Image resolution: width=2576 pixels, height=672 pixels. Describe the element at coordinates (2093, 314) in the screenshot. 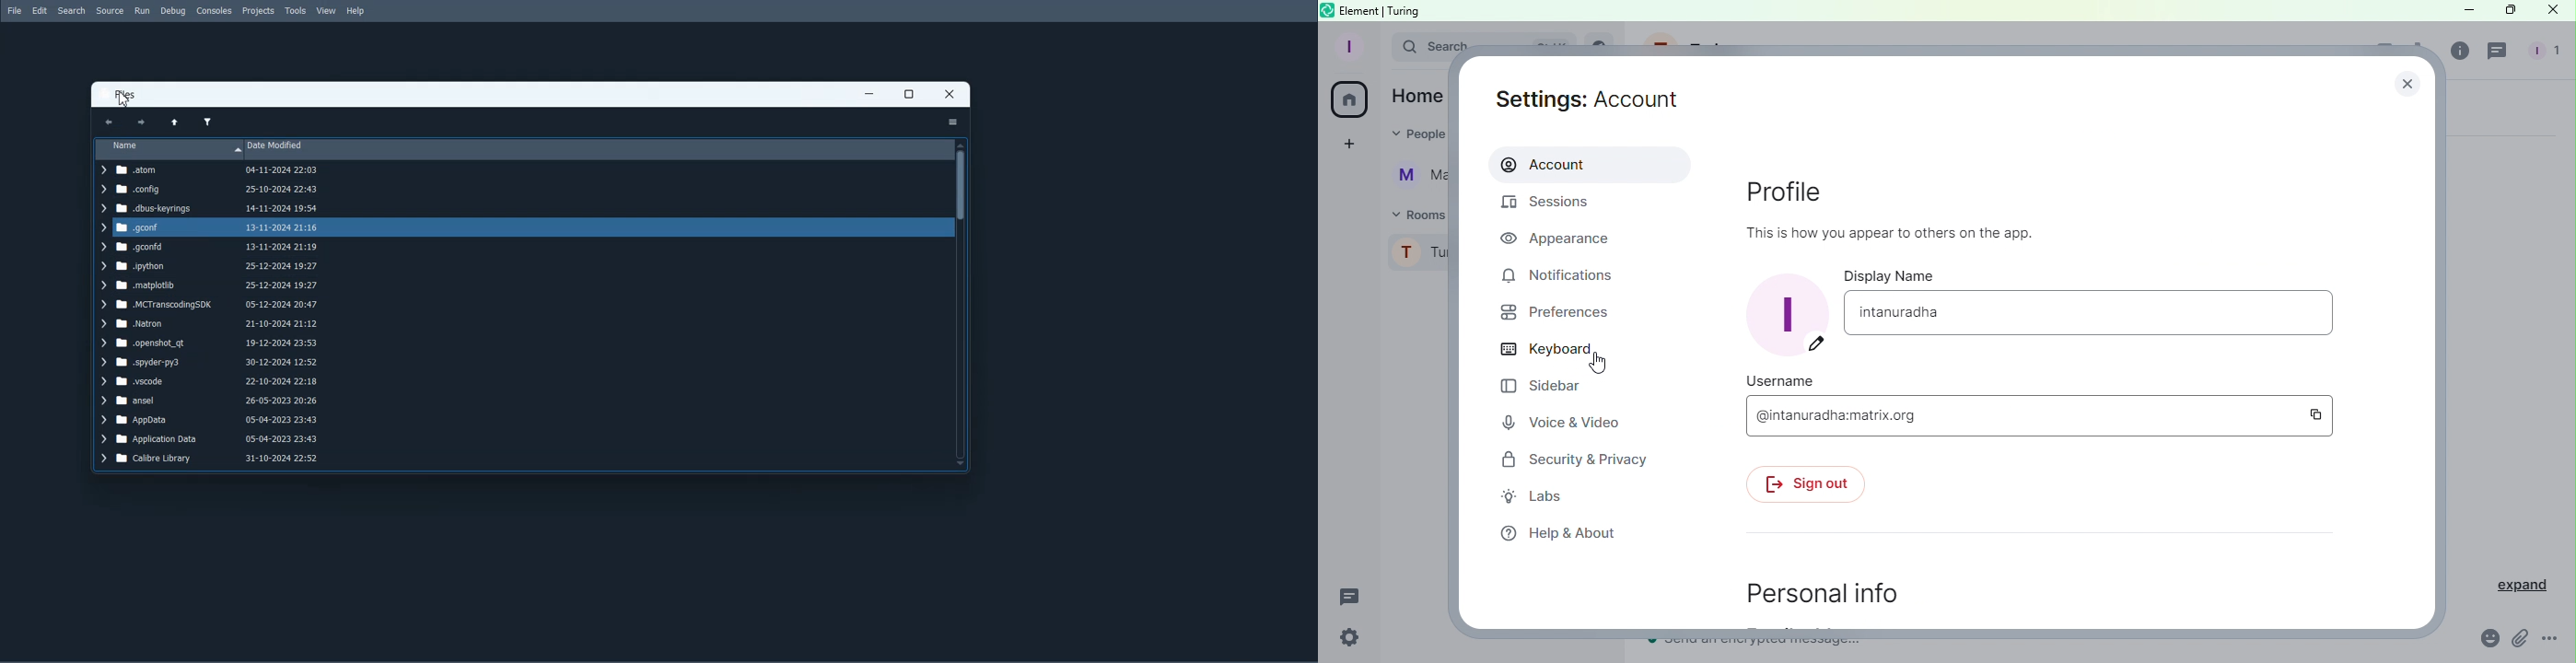

I see `Display name - intanuradha` at that location.